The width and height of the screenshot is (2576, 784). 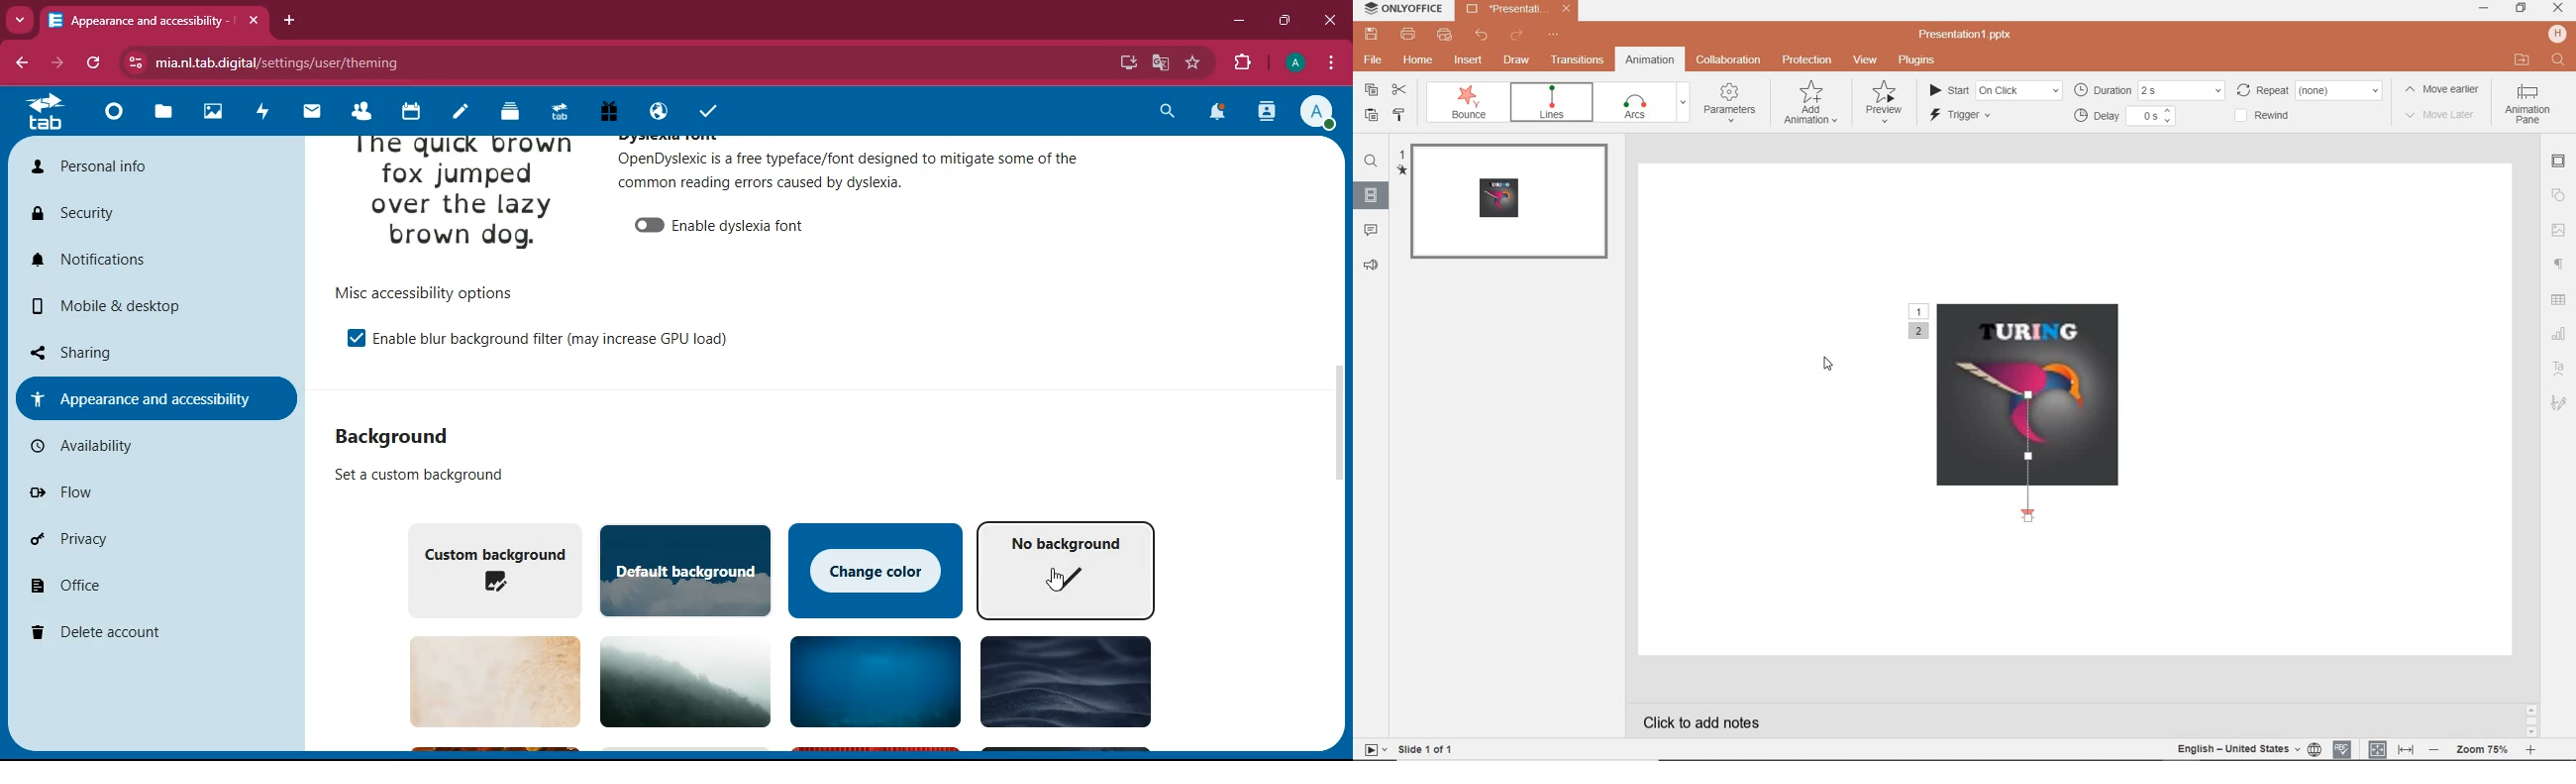 I want to click on copy style, so click(x=1400, y=114).